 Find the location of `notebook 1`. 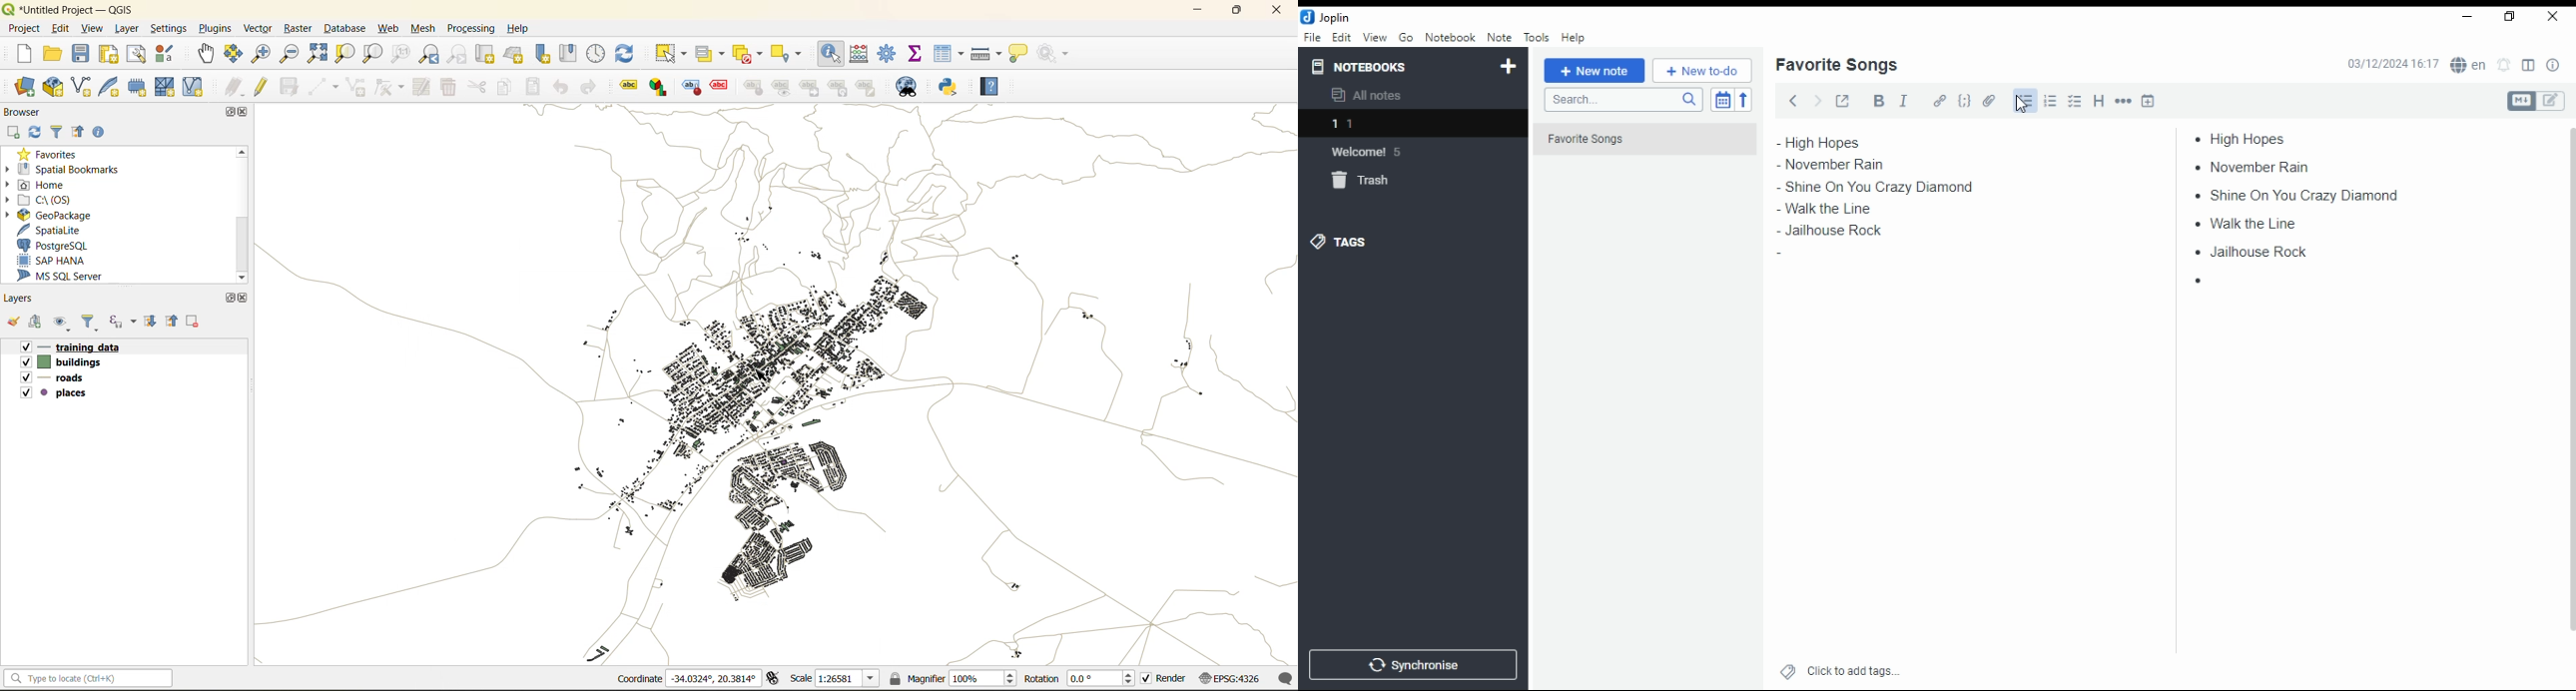

notebook 1 is located at coordinates (1371, 126).